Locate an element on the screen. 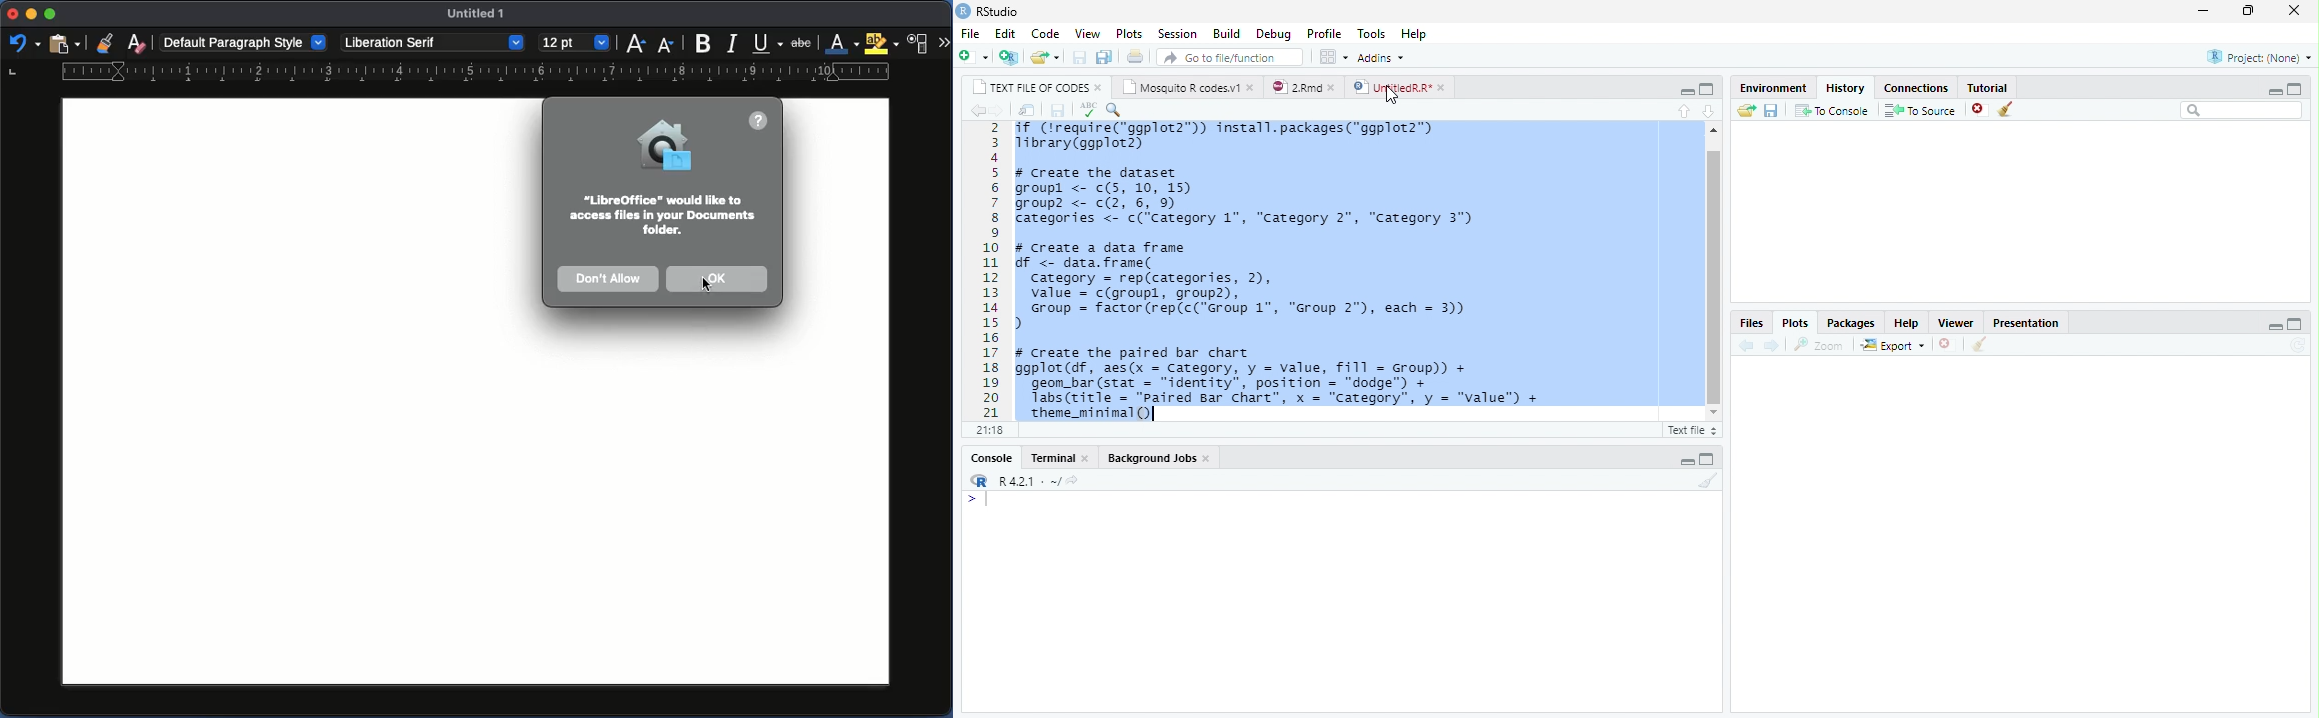  save history  is located at coordinates (1770, 110).